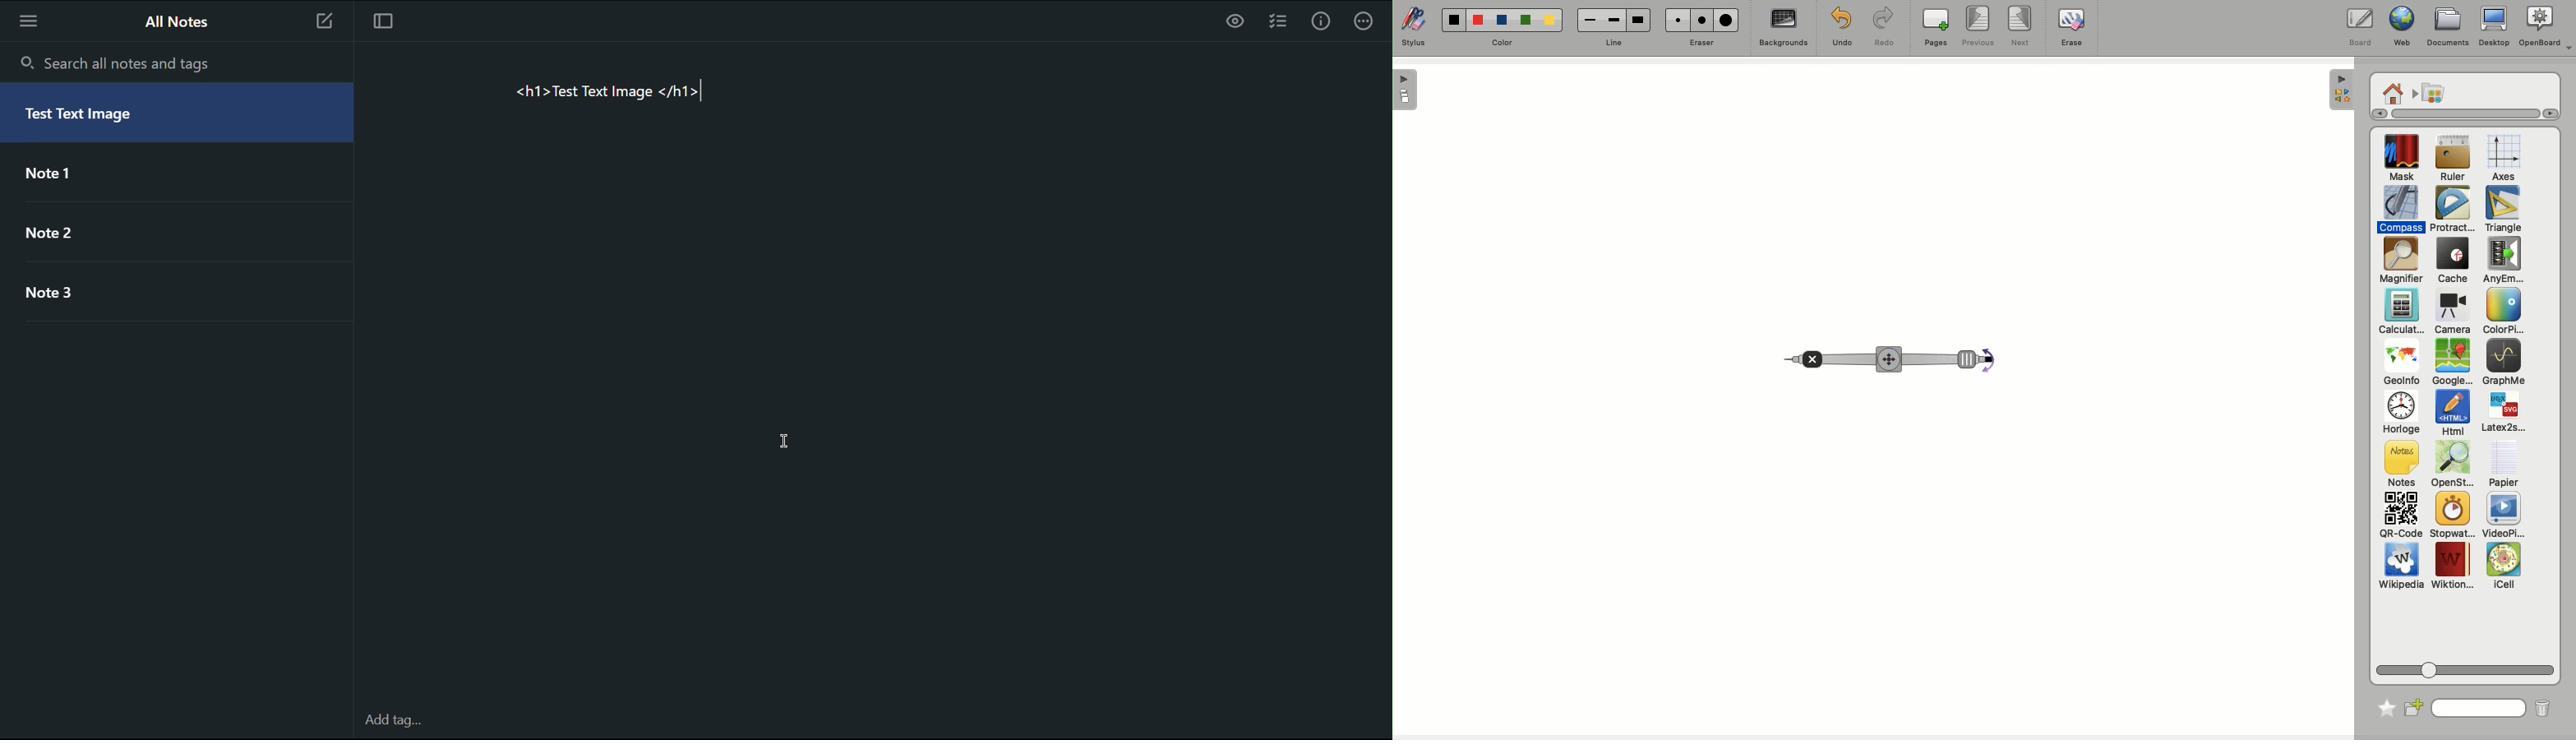 The width and height of the screenshot is (2576, 756). Describe the element at coordinates (64, 178) in the screenshot. I see `Note 1` at that location.